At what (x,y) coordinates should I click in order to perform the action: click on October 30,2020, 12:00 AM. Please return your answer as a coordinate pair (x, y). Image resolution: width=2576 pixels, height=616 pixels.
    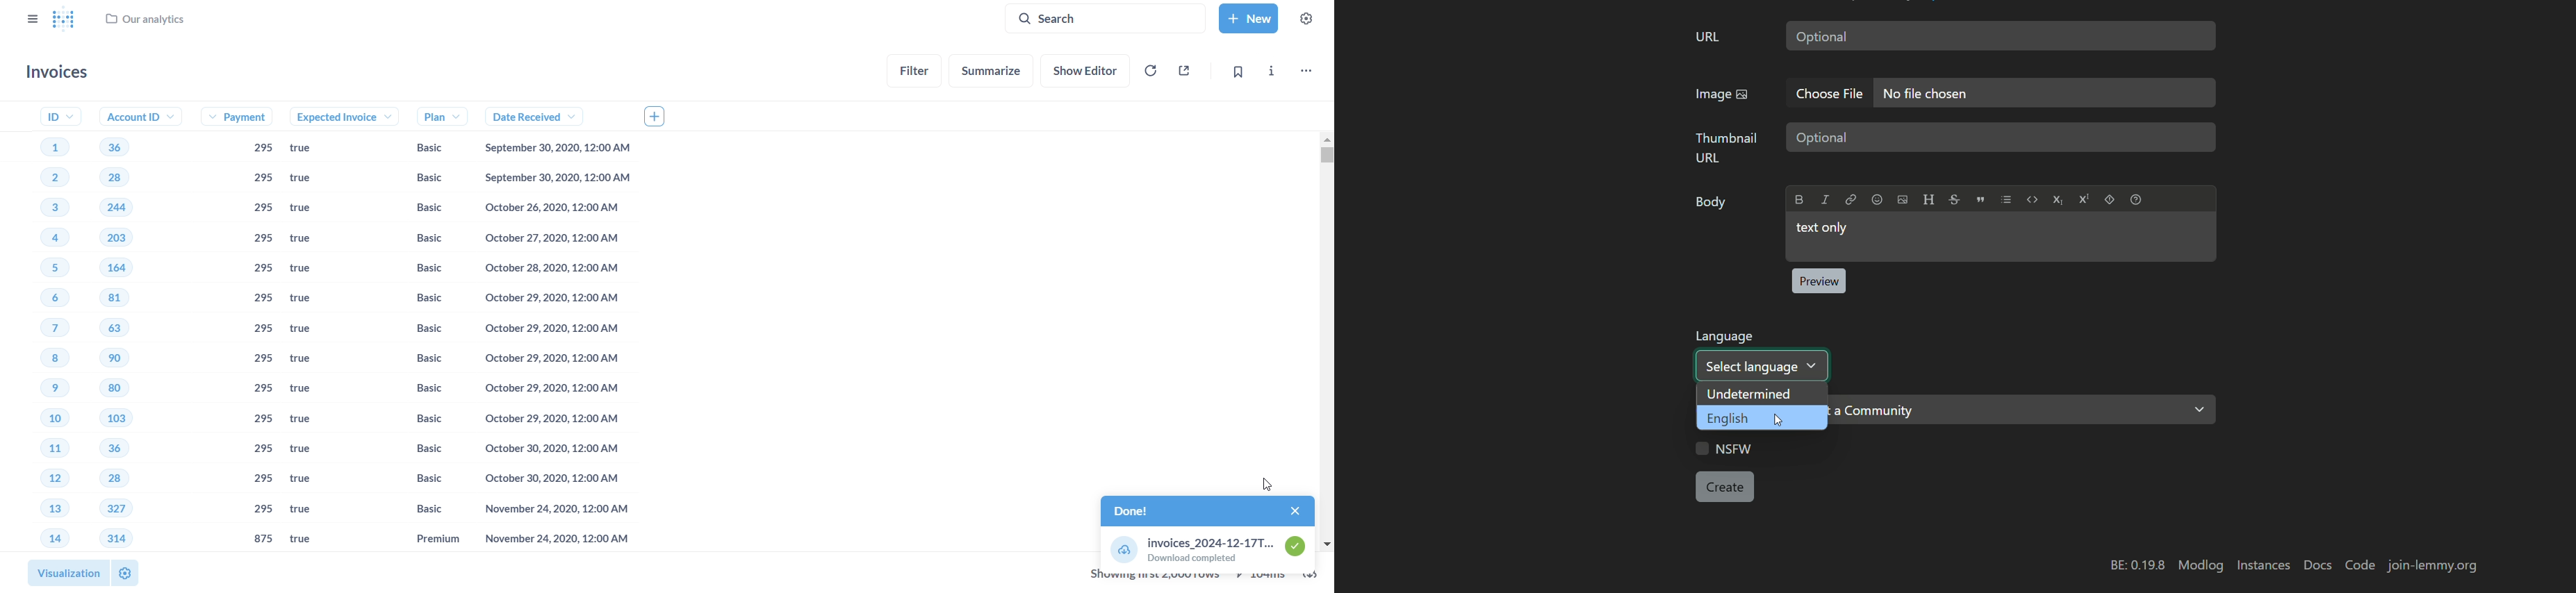
    Looking at the image, I should click on (552, 448).